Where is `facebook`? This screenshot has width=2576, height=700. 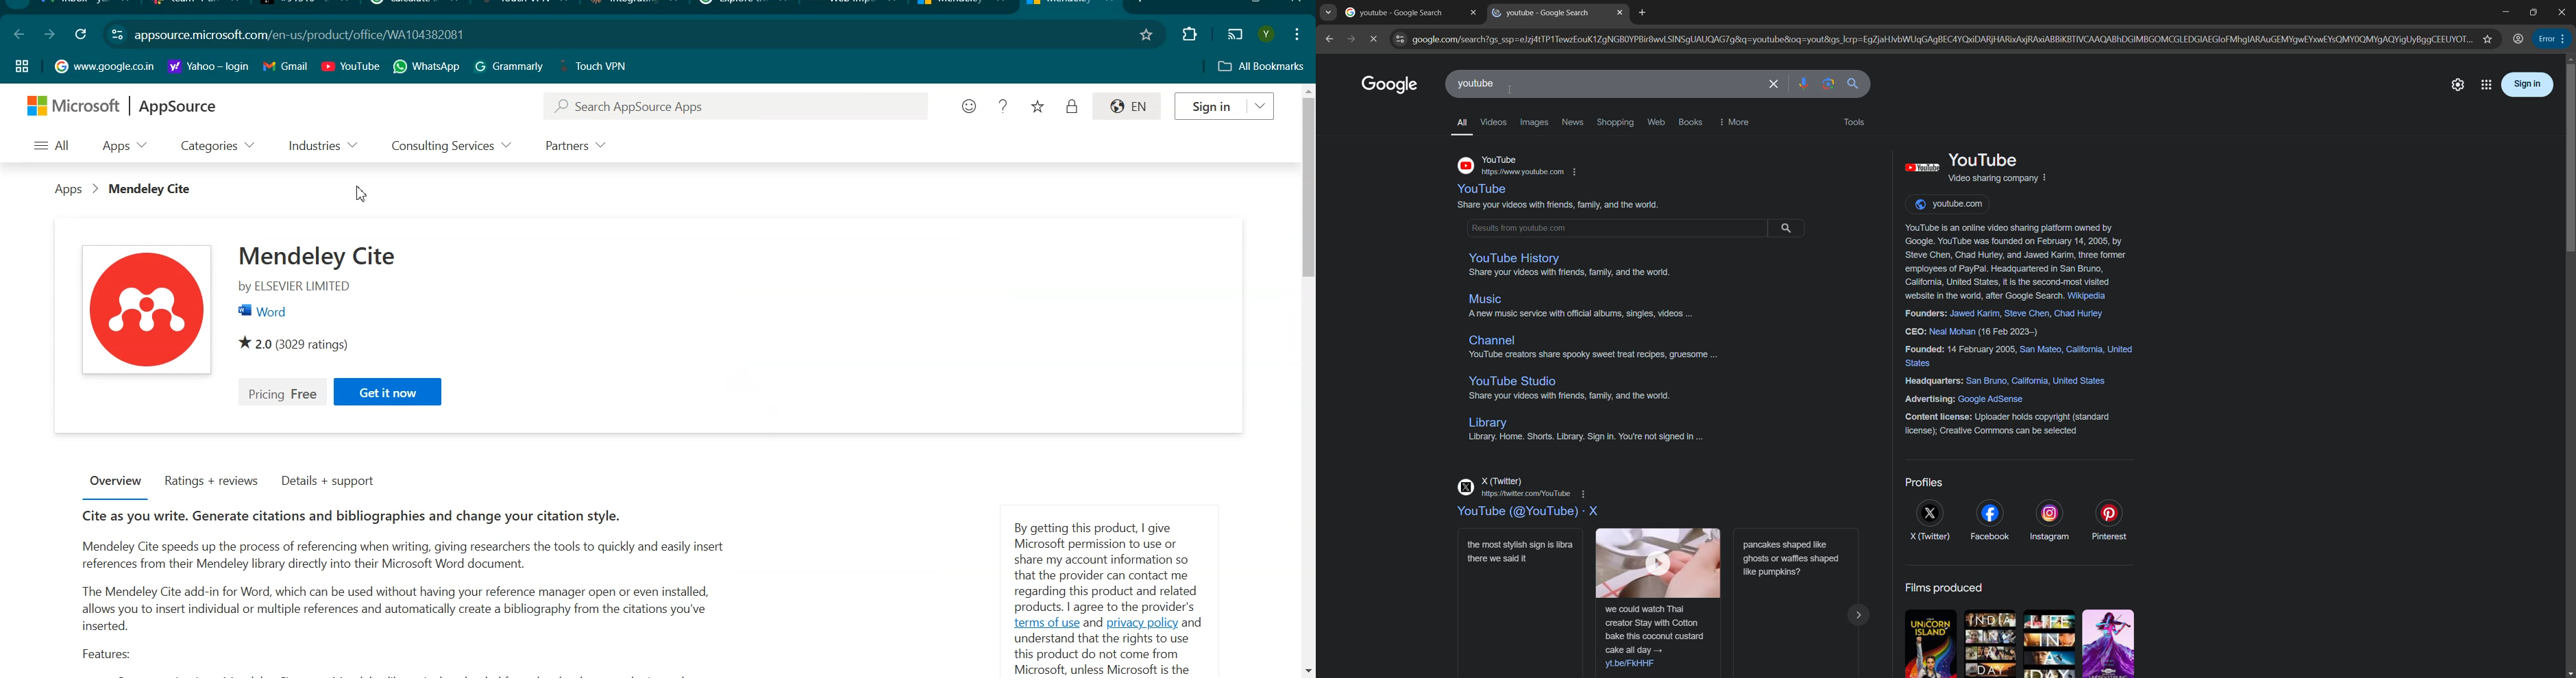 facebook is located at coordinates (1989, 520).